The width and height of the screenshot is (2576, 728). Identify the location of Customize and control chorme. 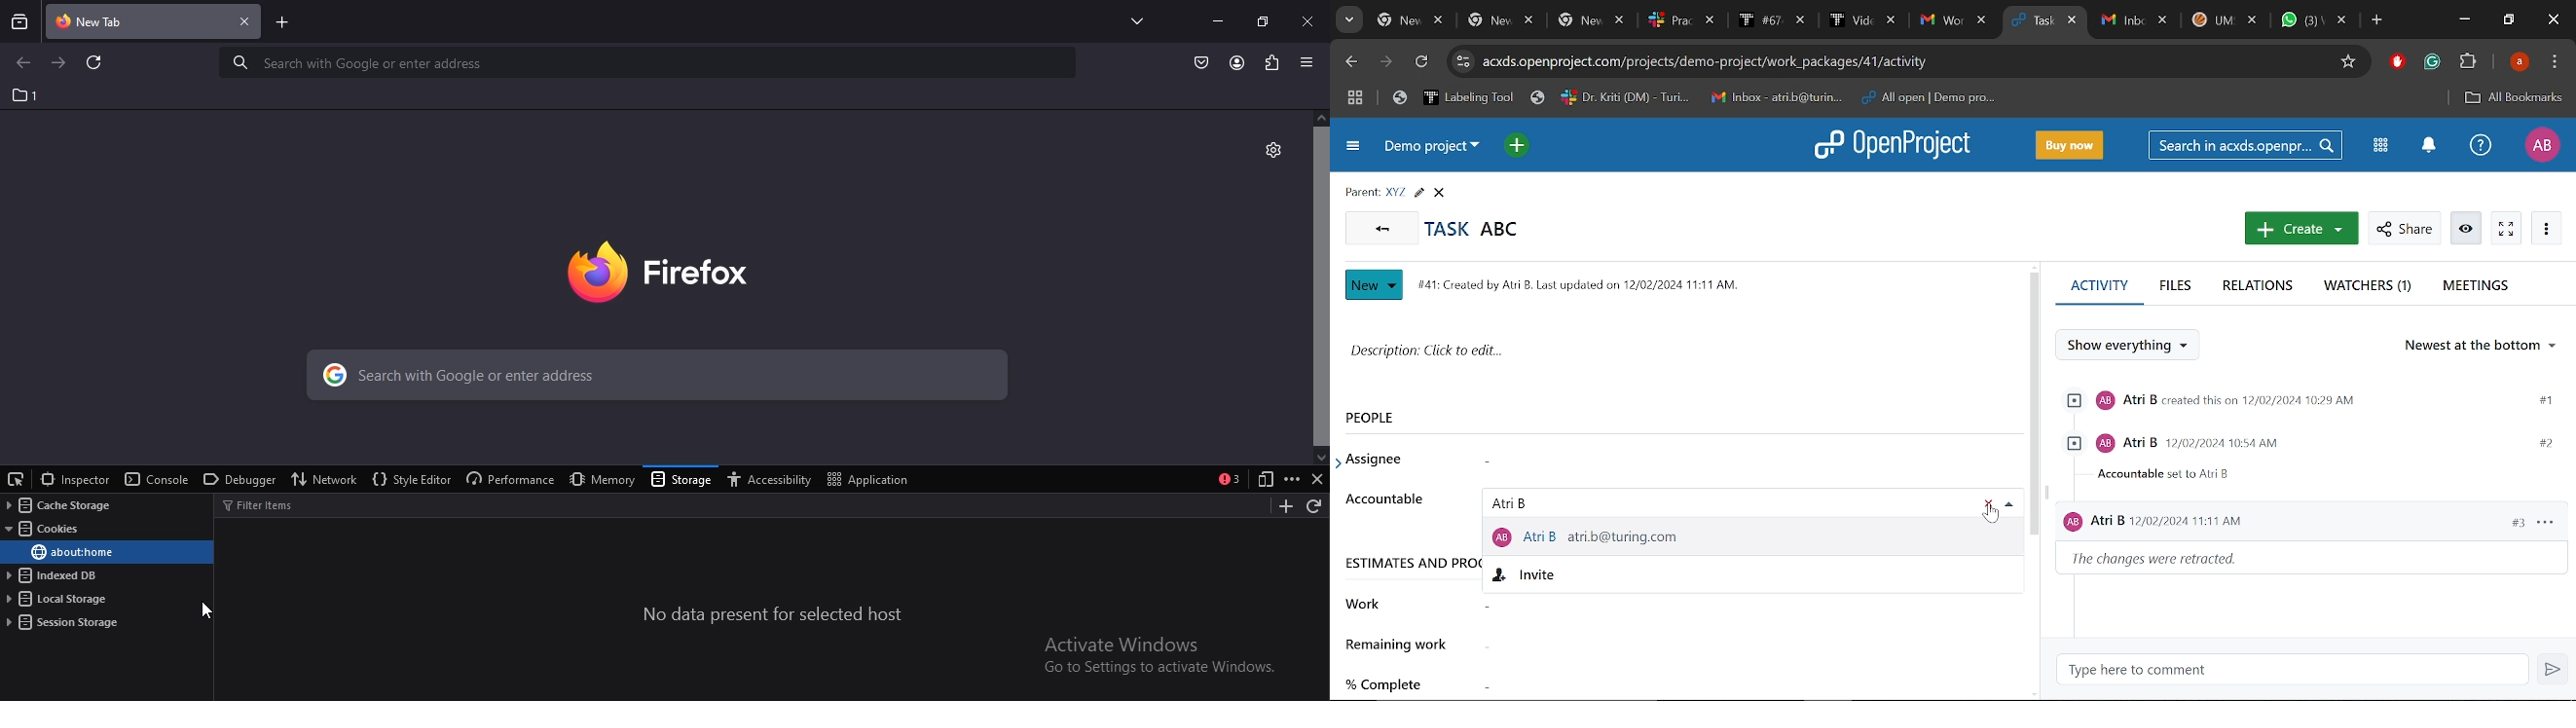
(2555, 64).